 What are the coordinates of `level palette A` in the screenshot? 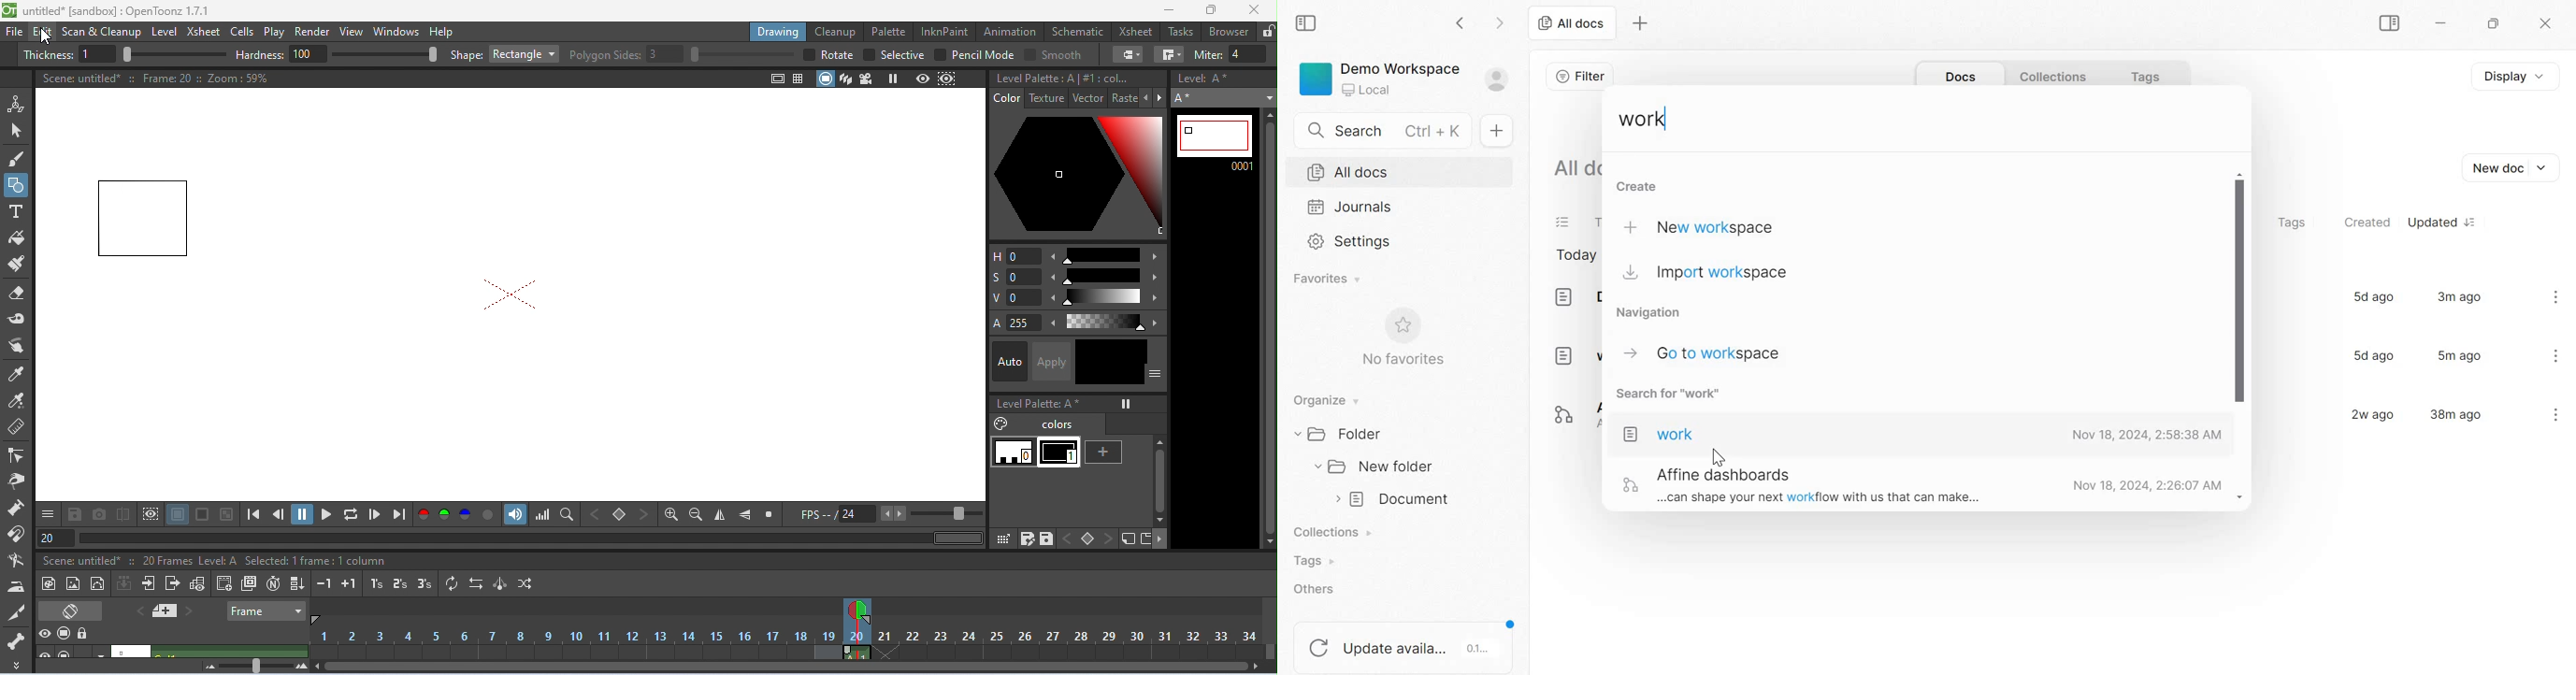 It's located at (1039, 404).